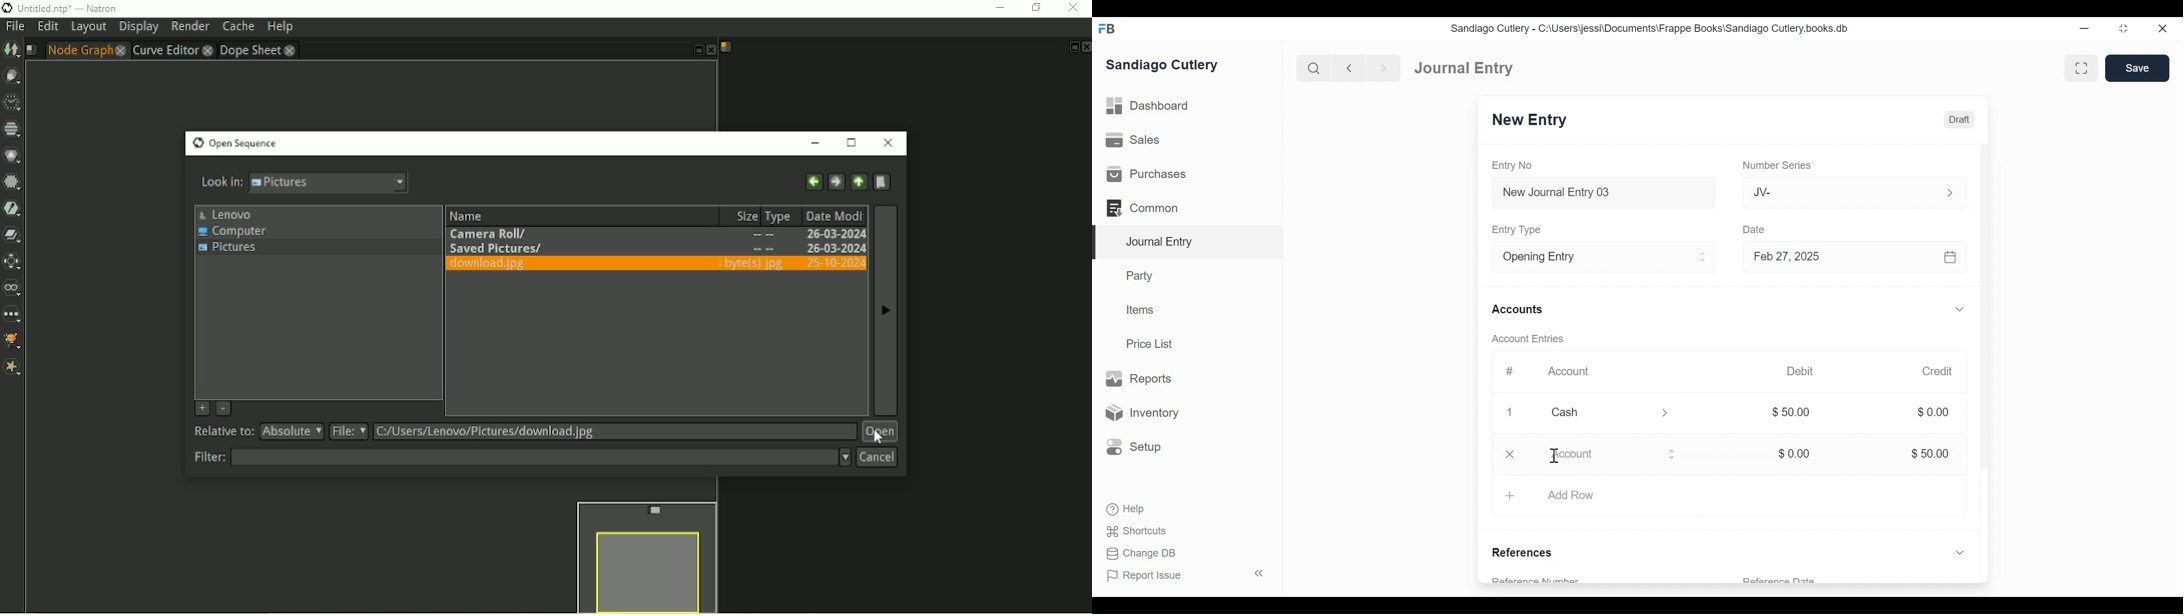 Image resolution: width=2184 pixels, height=616 pixels. I want to click on Vertical Scroll bar, so click(1986, 329).